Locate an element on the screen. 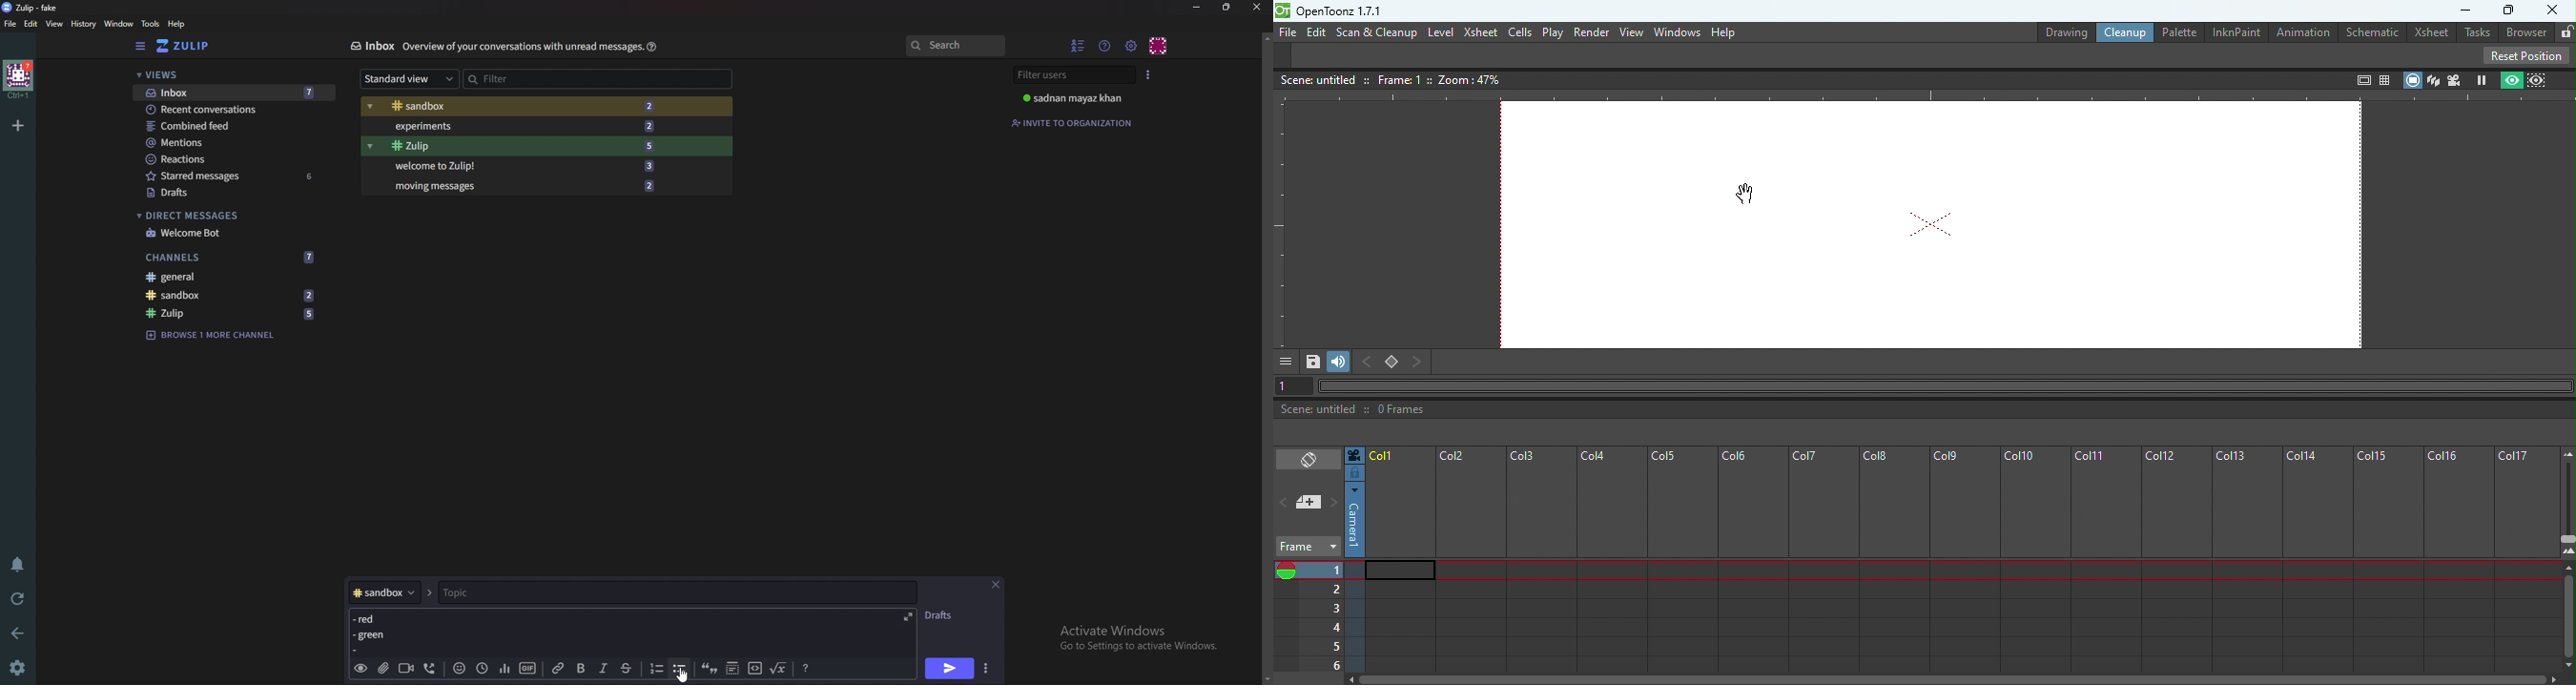 The width and height of the screenshot is (2576, 700). close is located at coordinates (1256, 7).